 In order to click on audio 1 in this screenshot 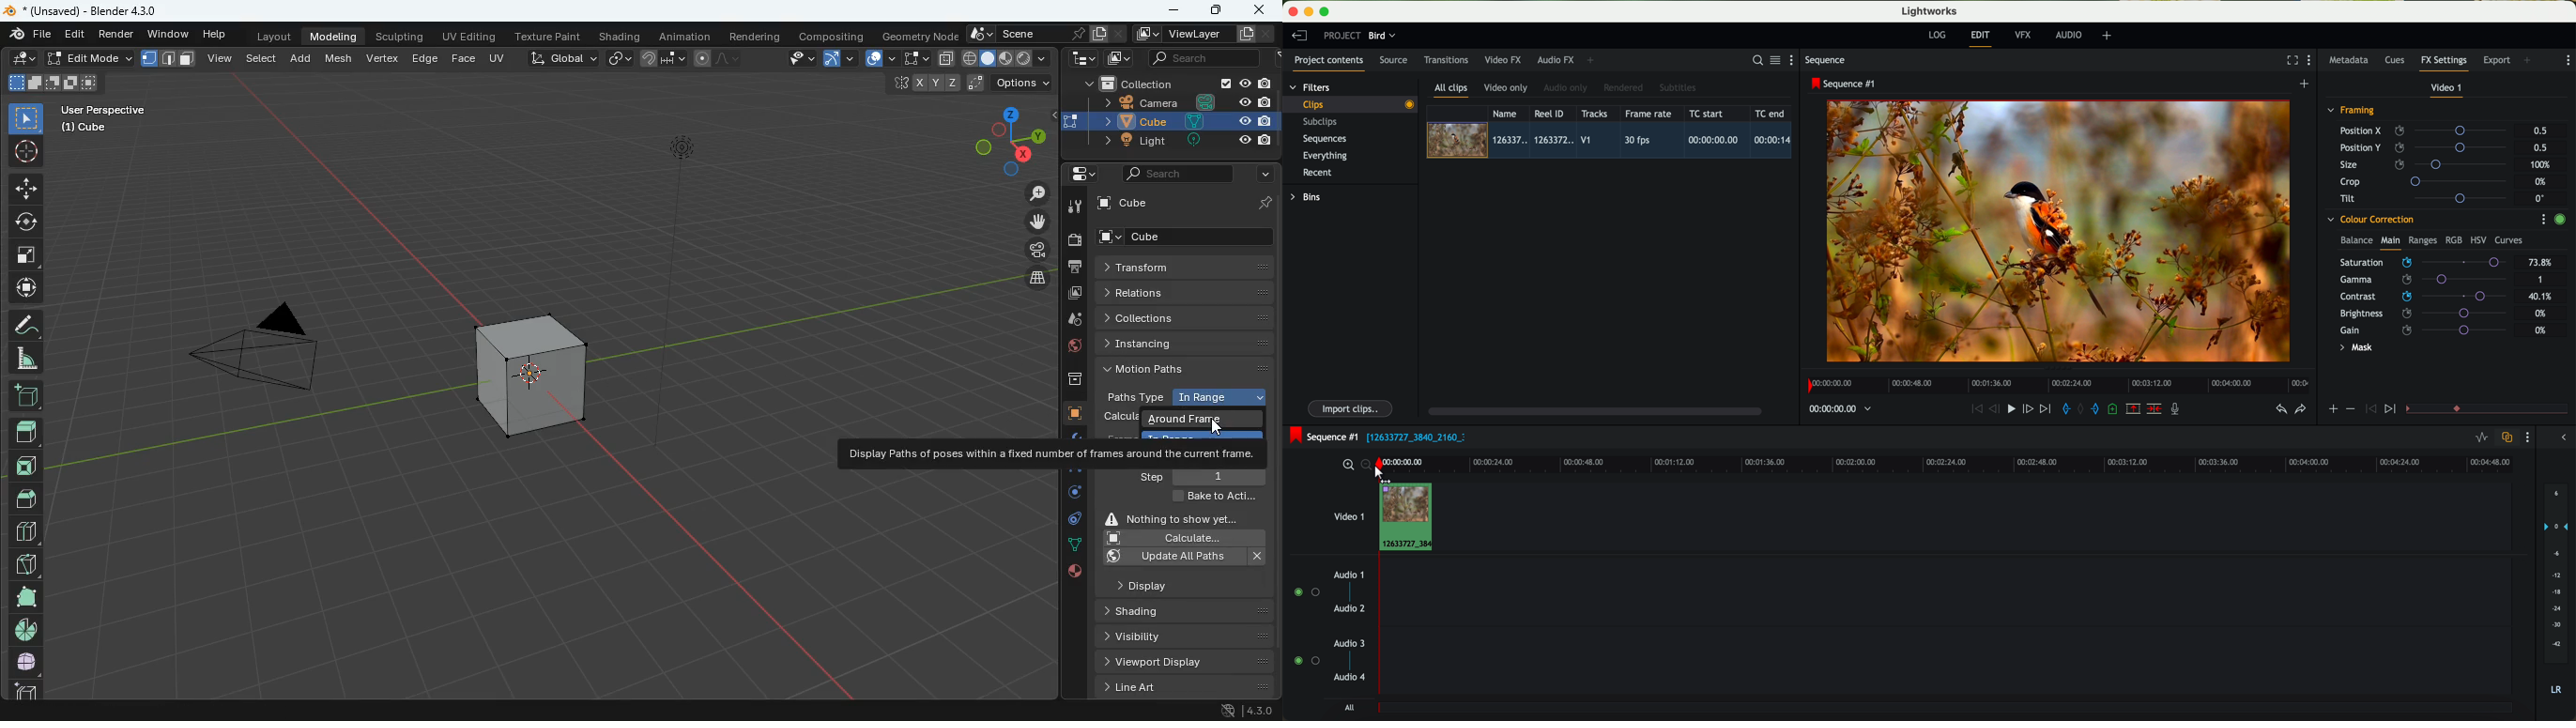, I will do `click(1349, 574)`.